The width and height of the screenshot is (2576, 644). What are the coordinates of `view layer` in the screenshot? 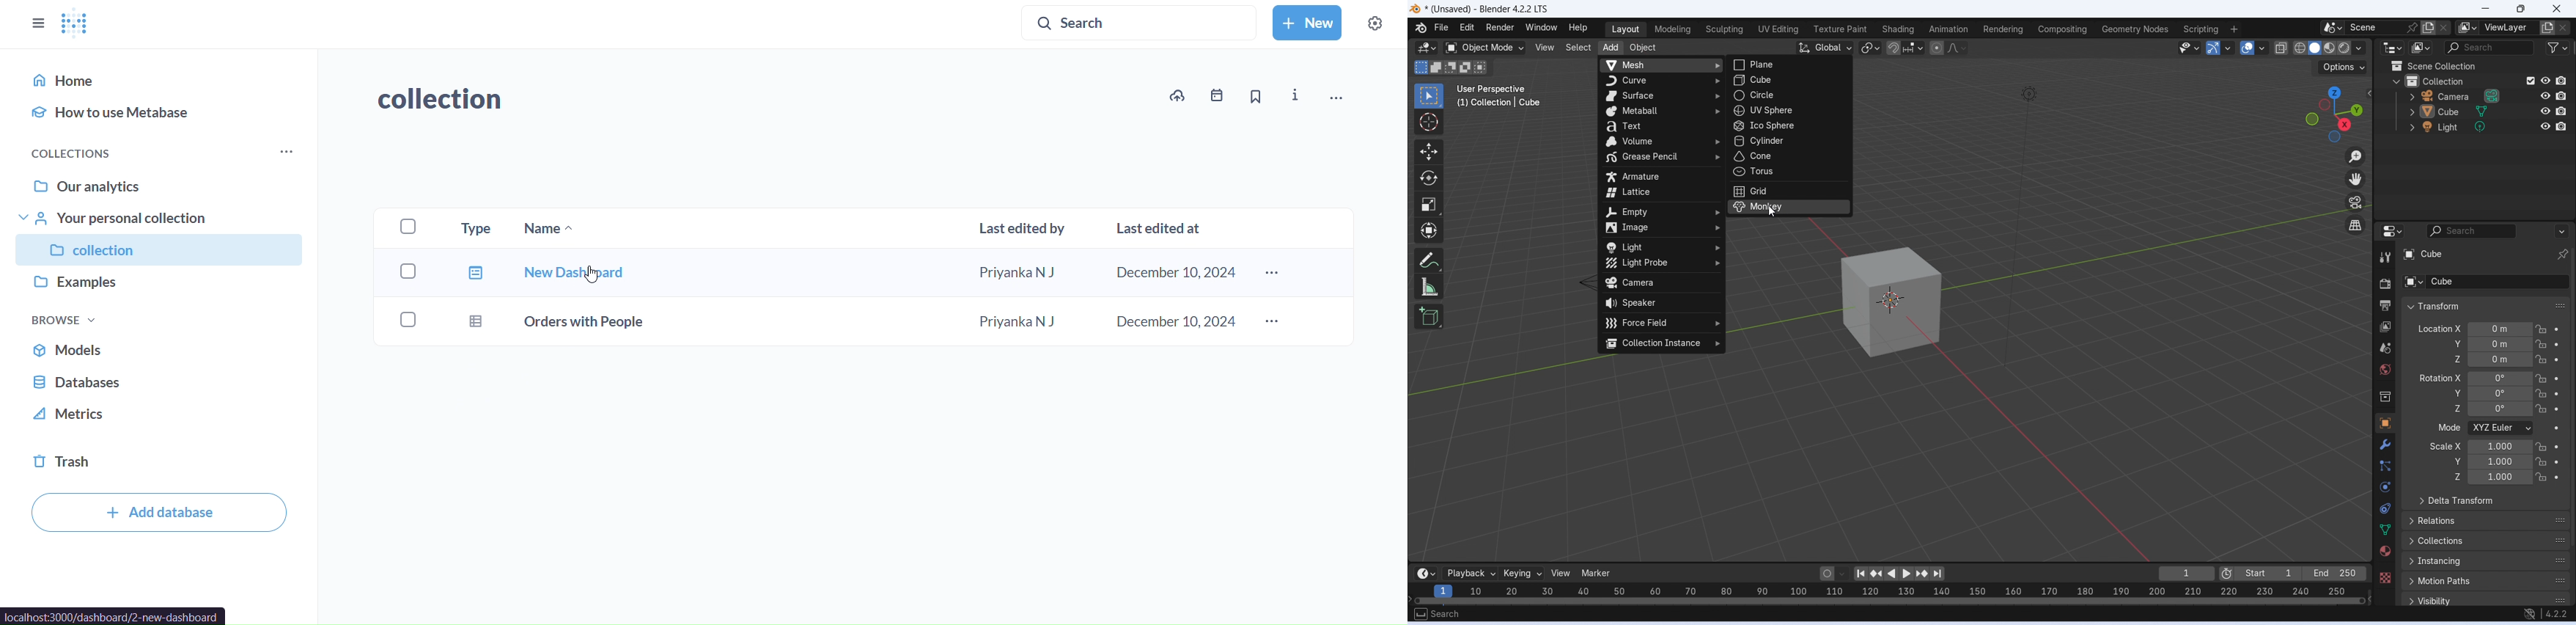 It's located at (2509, 27).